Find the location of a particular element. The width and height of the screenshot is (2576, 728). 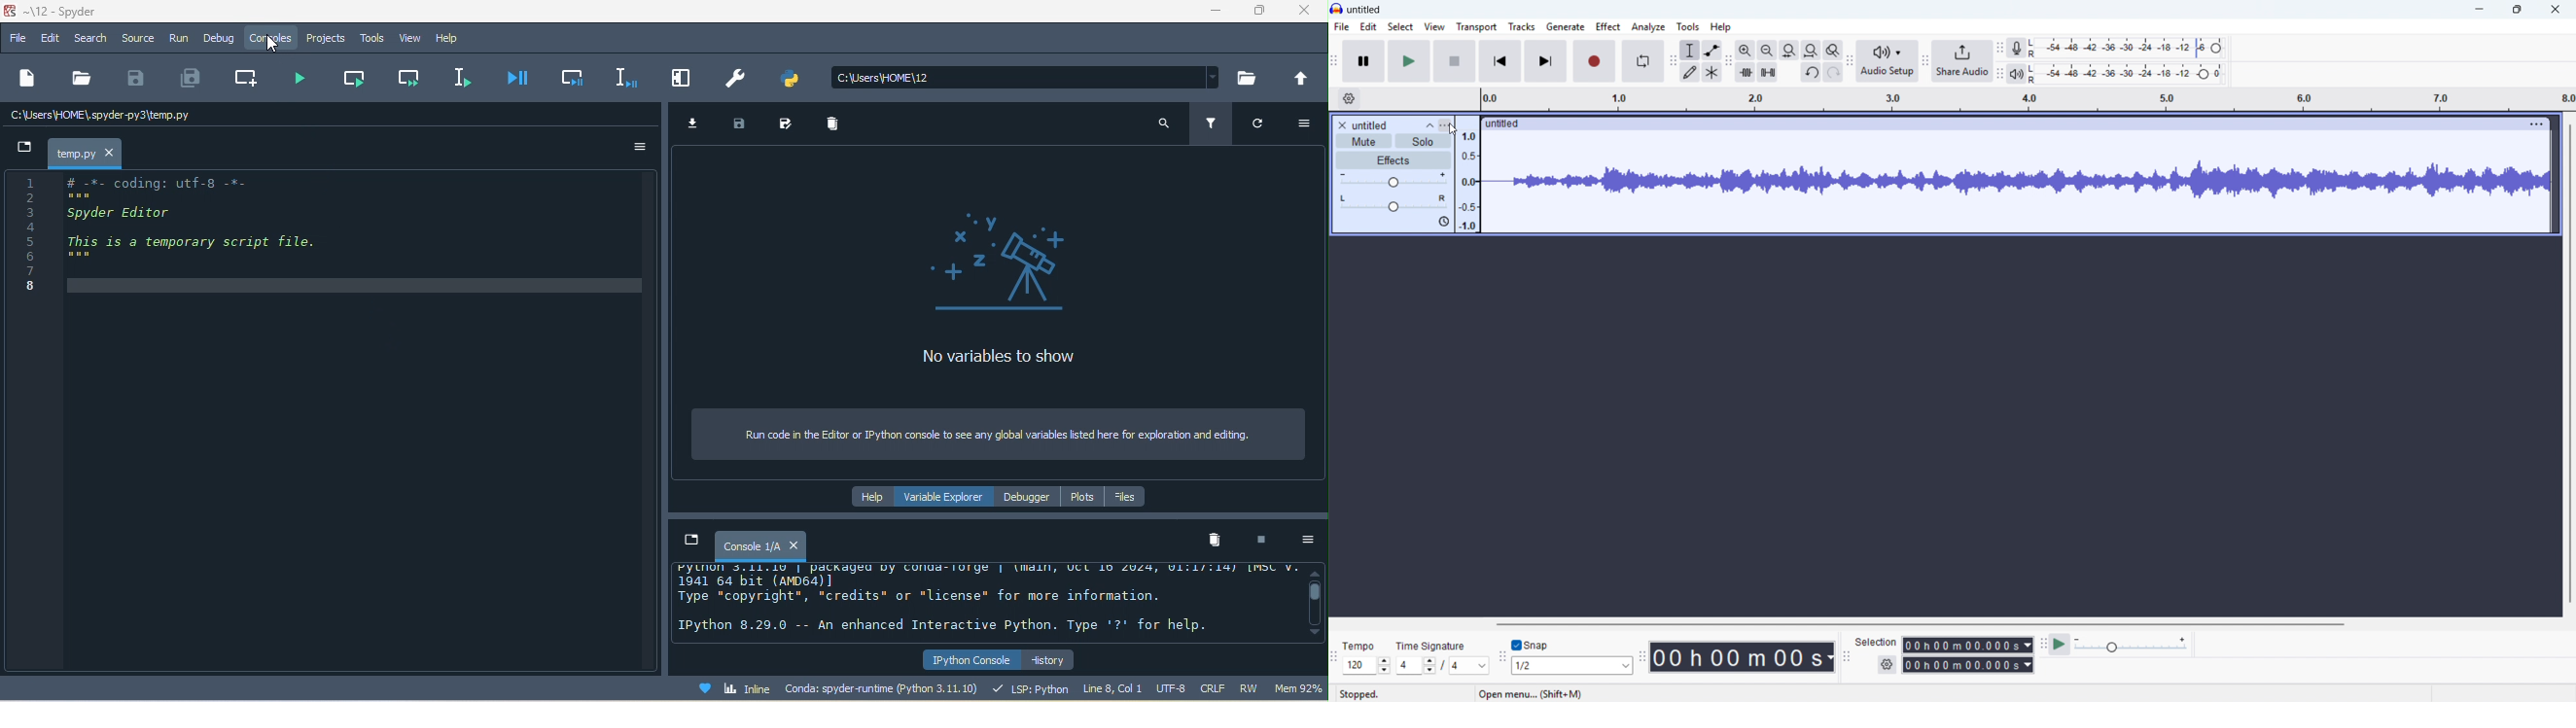

inline is located at coordinates (739, 687).